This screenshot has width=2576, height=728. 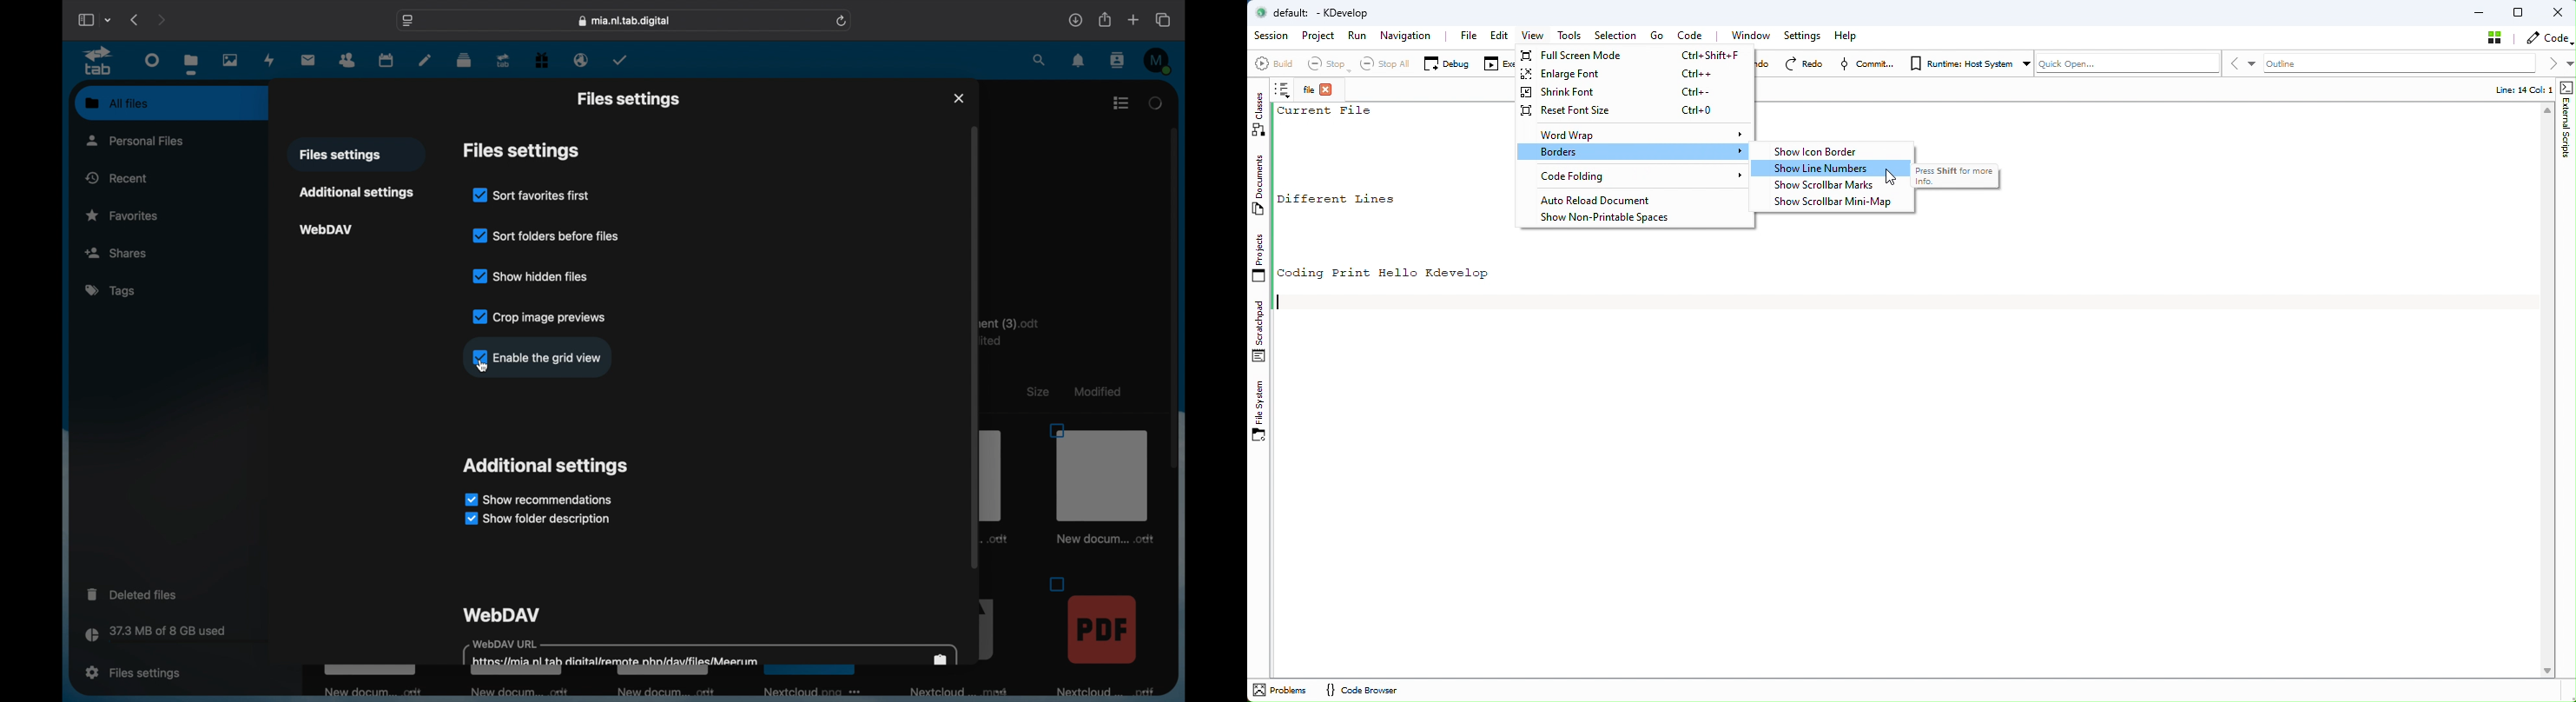 What do you see at coordinates (483, 367) in the screenshot?
I see `cursor` at bounding box center [483, 367].